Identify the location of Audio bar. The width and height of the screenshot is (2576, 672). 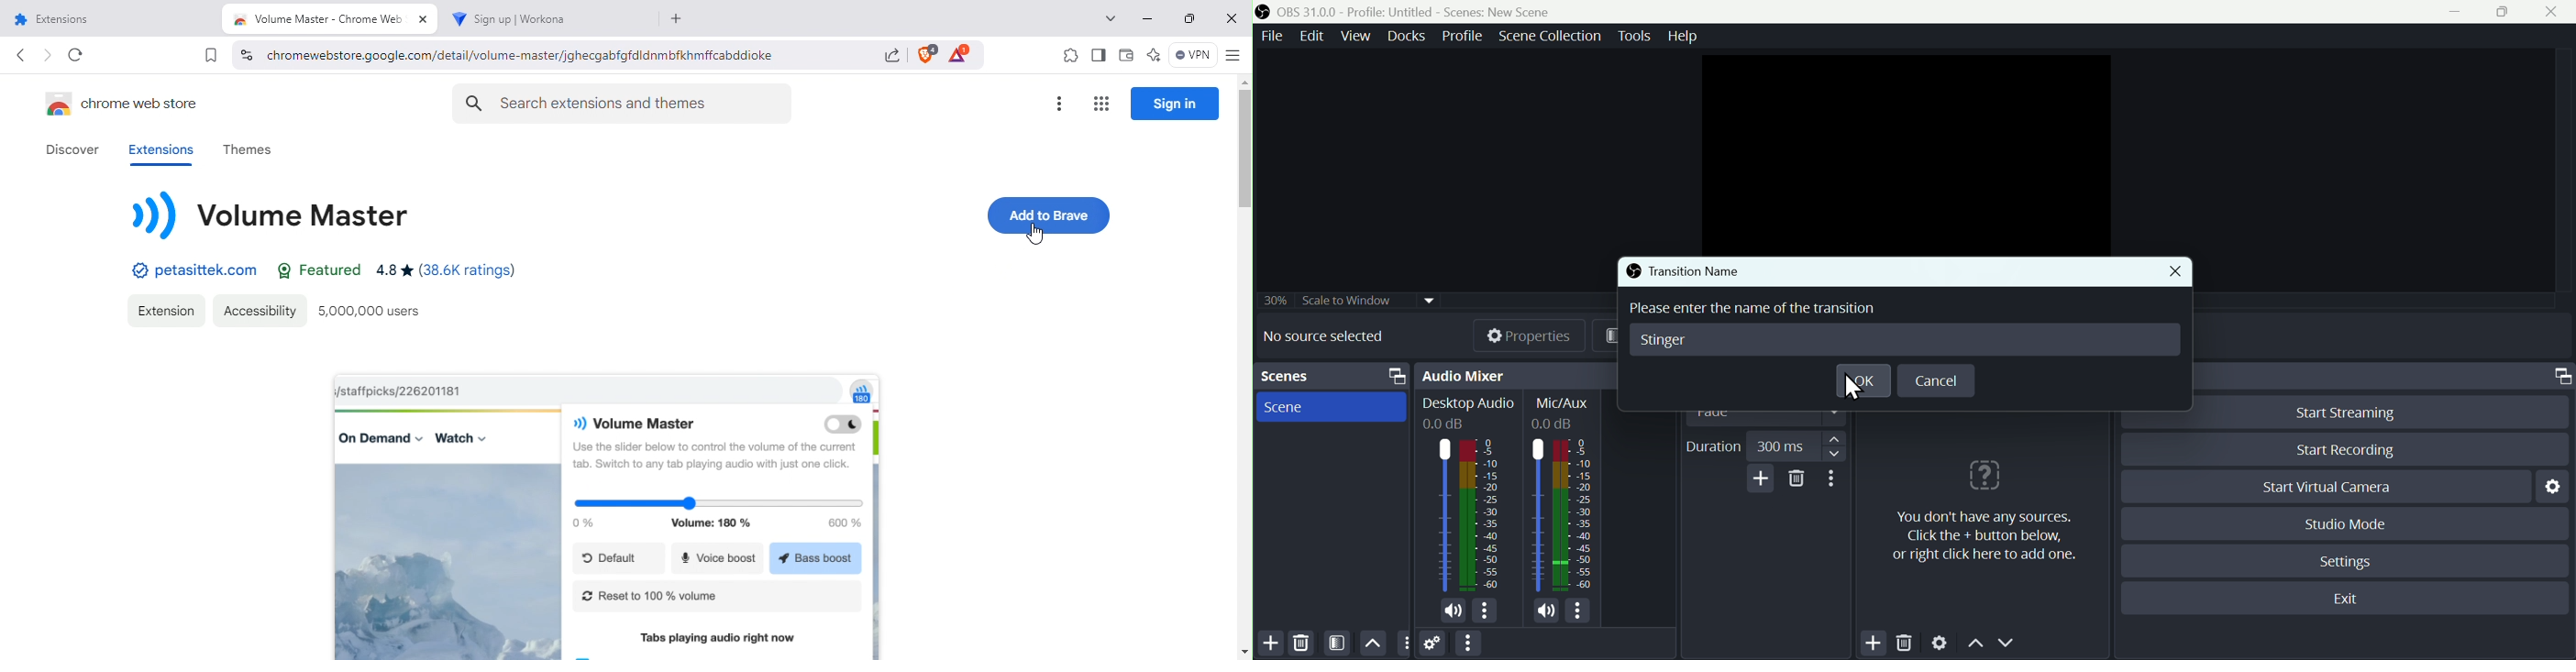
(1562, 517).